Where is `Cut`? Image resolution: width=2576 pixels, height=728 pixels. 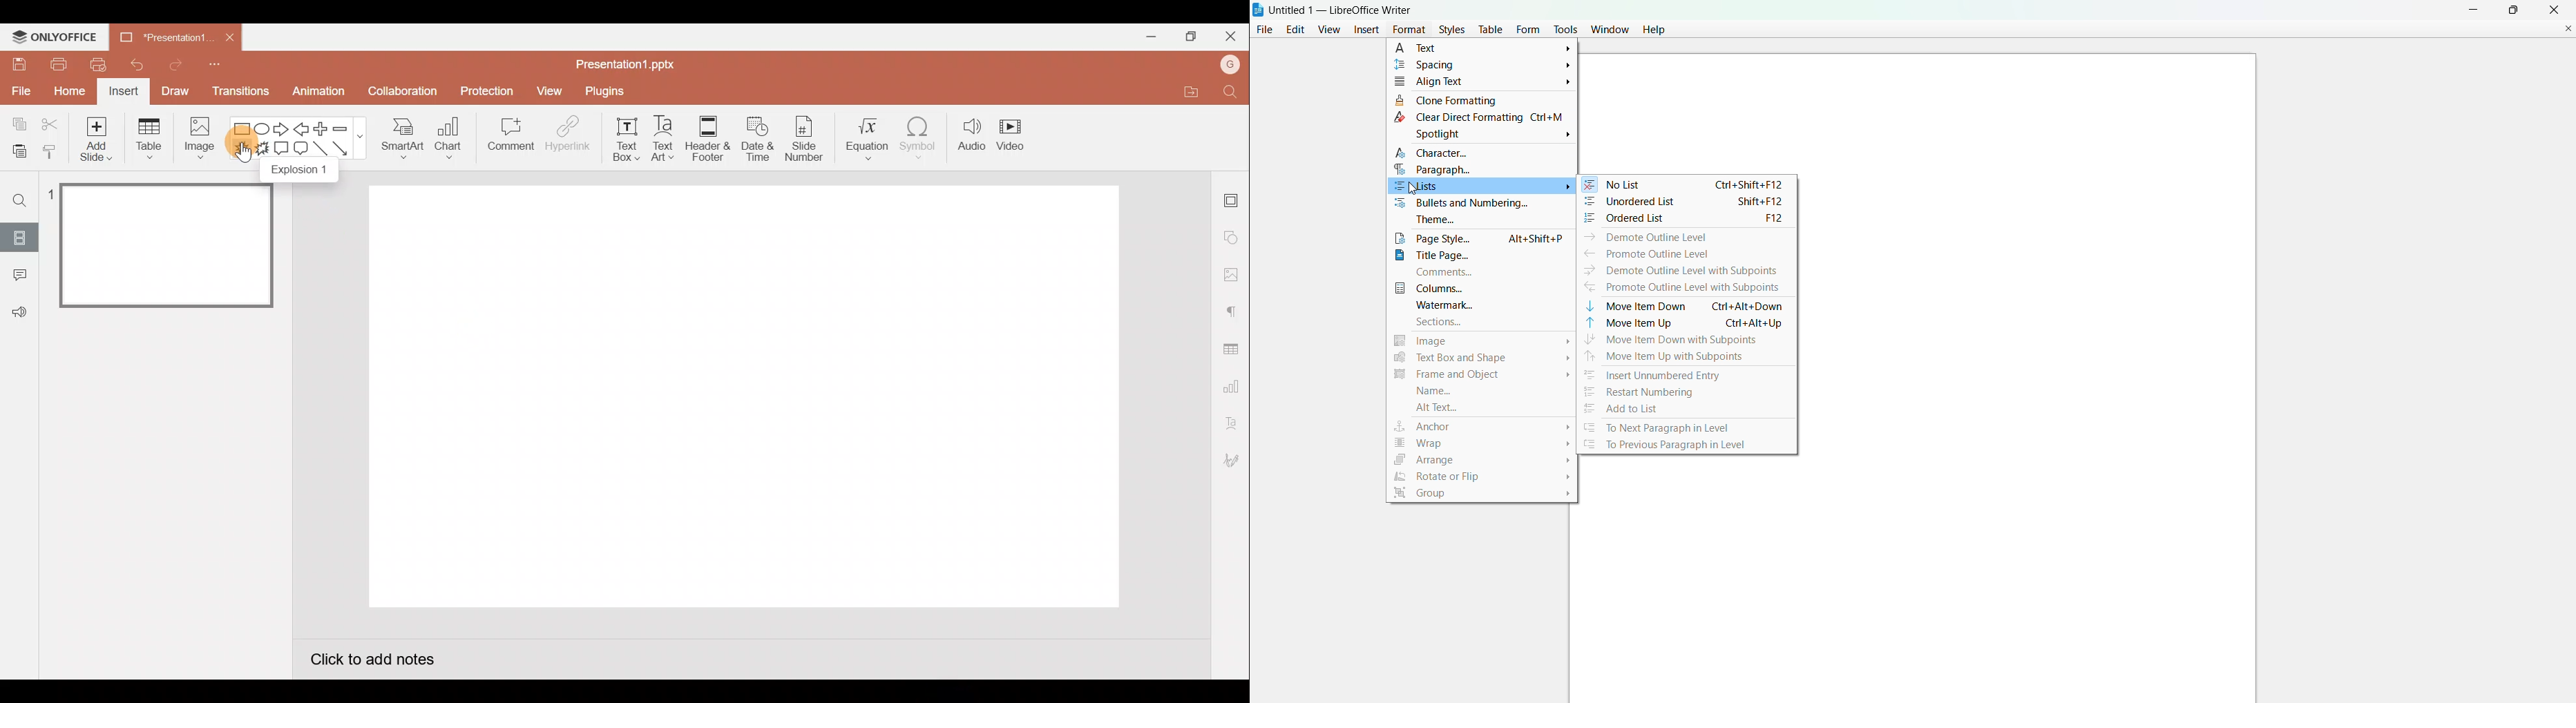 Cut is located at coordinates (51, 122).